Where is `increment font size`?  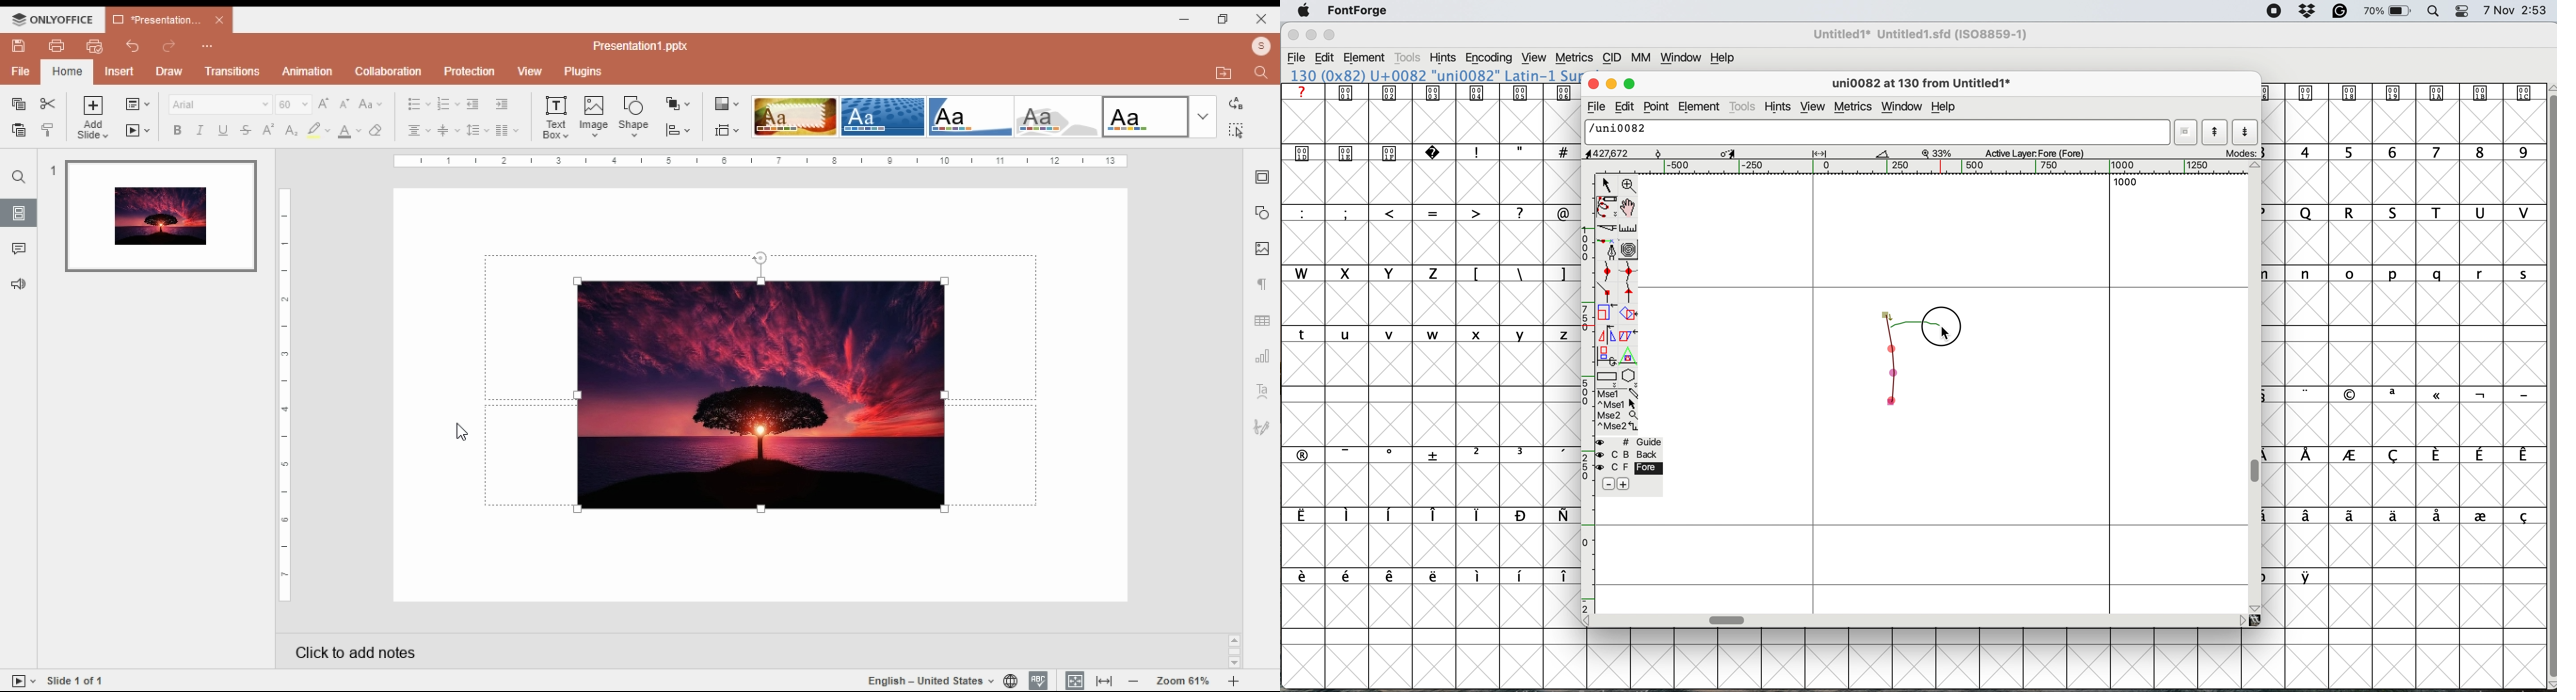
increment font size is located at coordinates (324, 104).